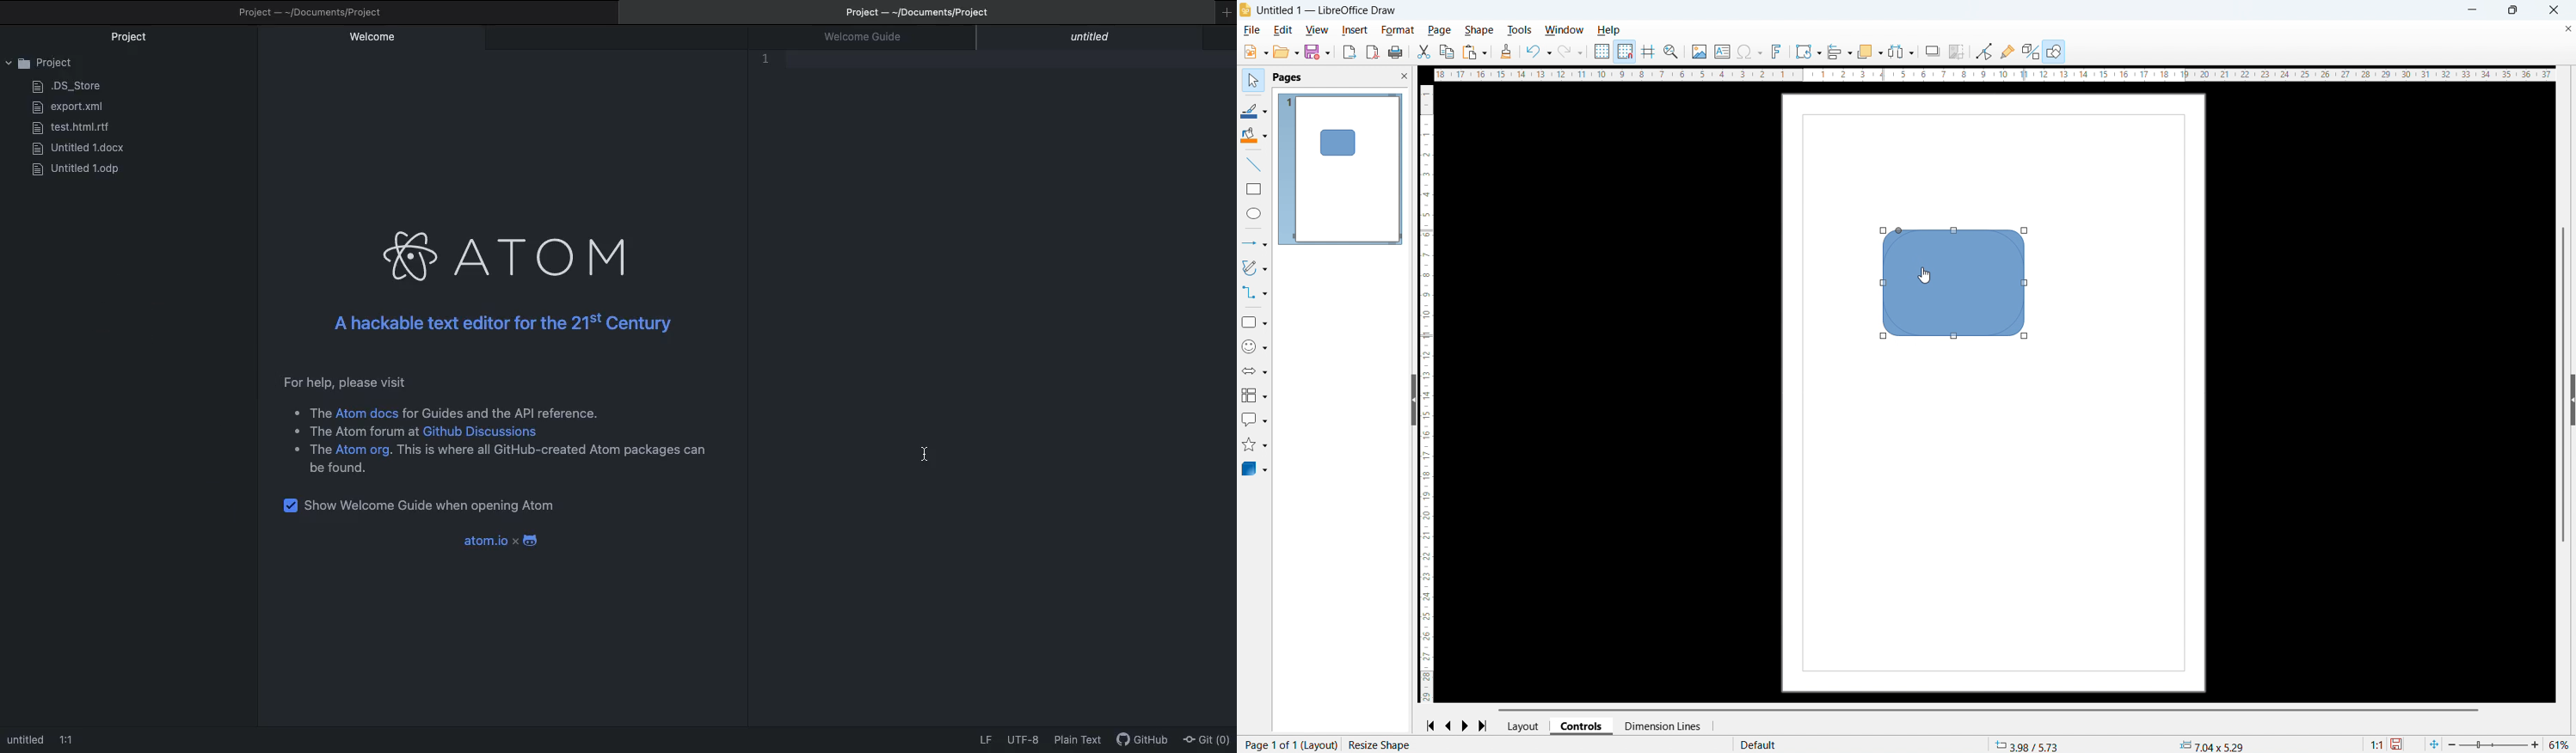  What do you see at coordinates (1427, 394) in the screenshot?
I see `Vertical ruler ` at bounding box center [1427, 394].